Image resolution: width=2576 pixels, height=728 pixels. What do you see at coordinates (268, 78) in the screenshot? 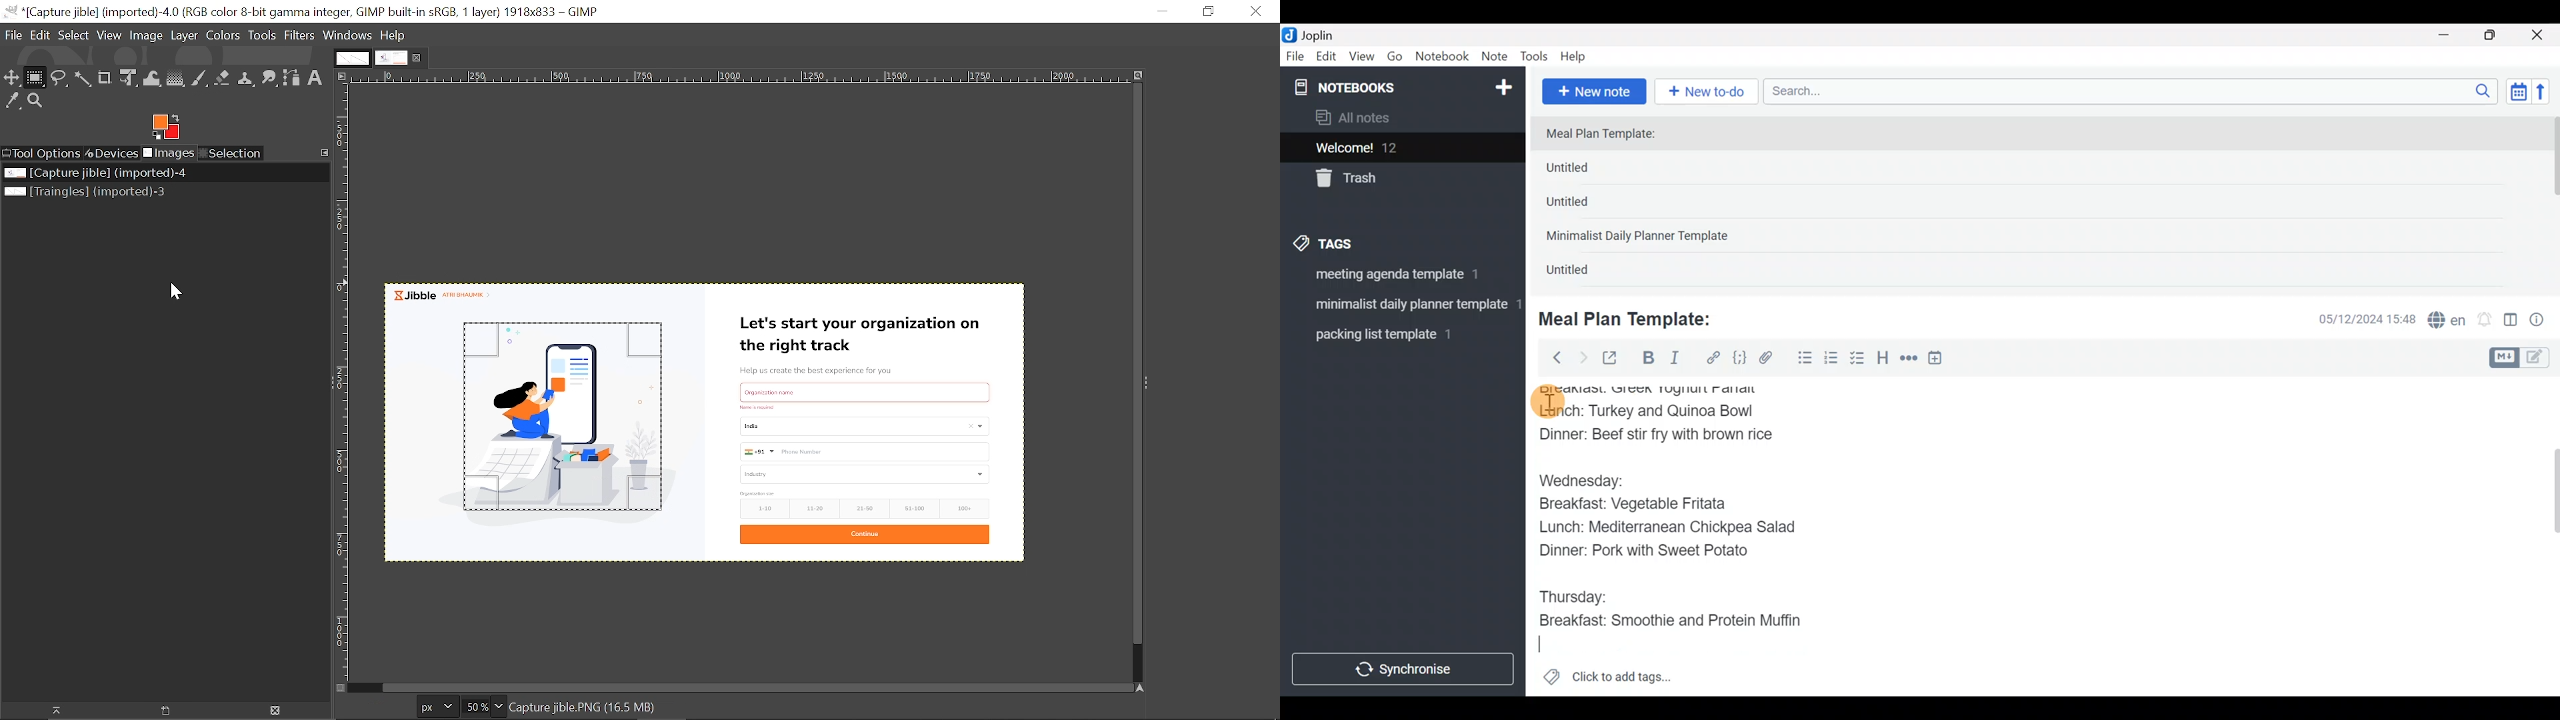
I see `Smudge tool` at bounding box center [268, 78].